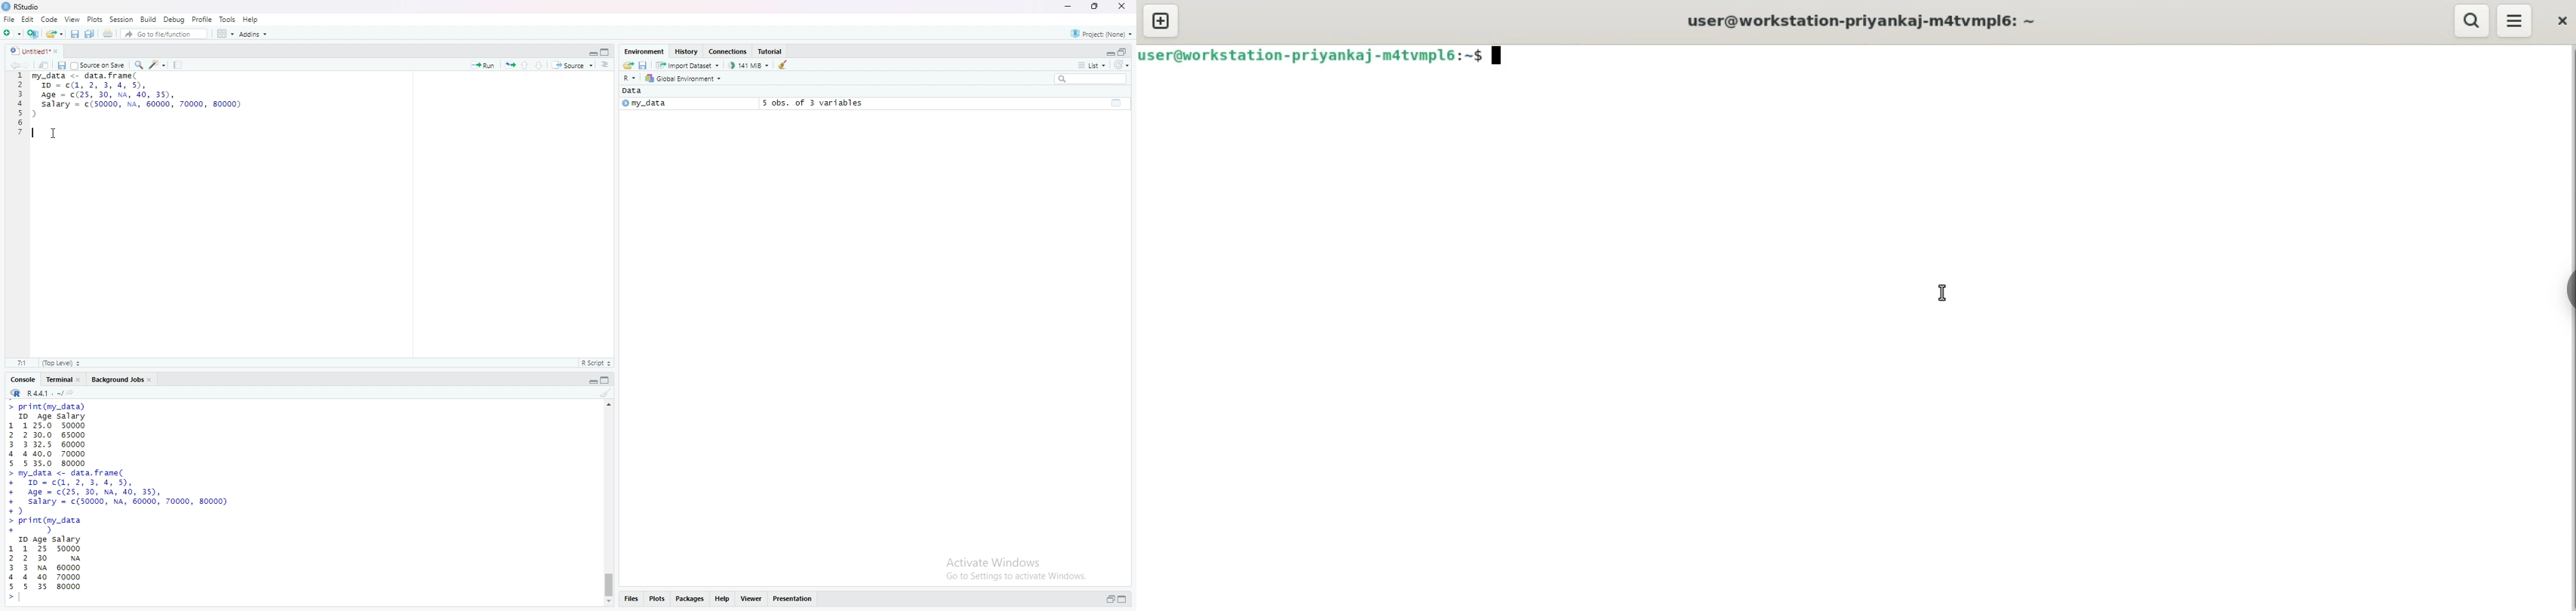 The image size is (2576, 616). I want to click on Help, so click(251, 19).